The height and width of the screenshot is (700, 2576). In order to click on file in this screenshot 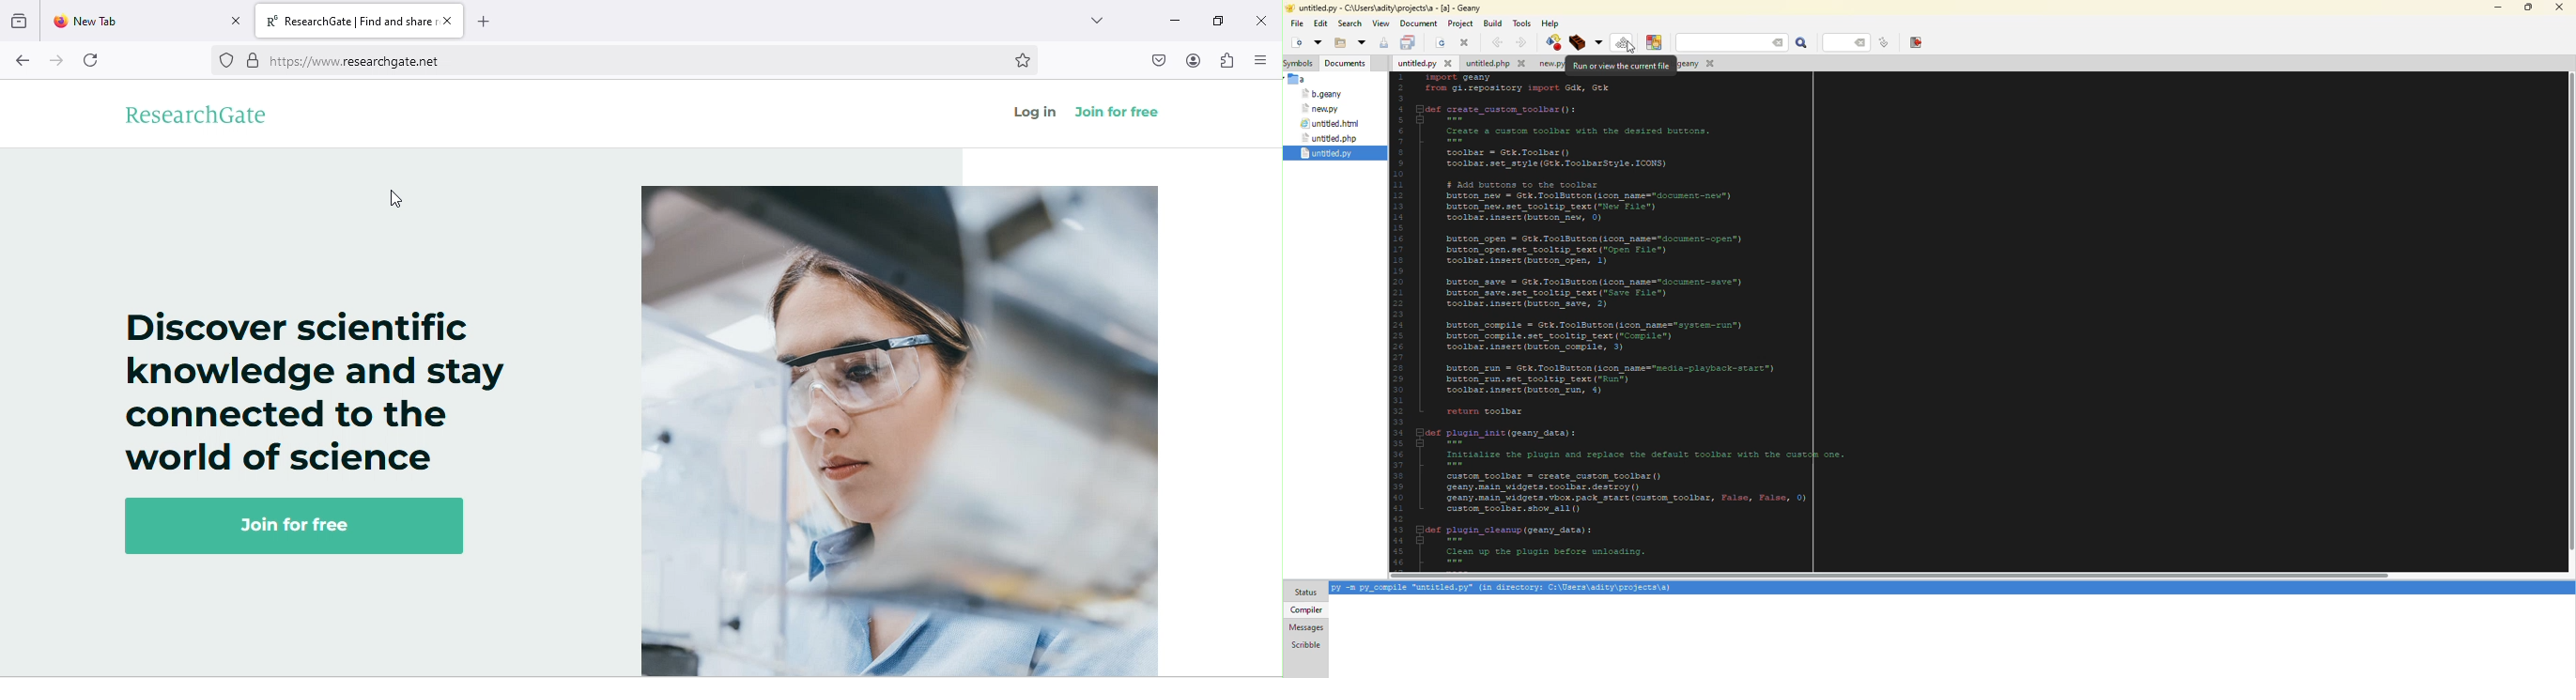, I will do `click(1322, 109)`.